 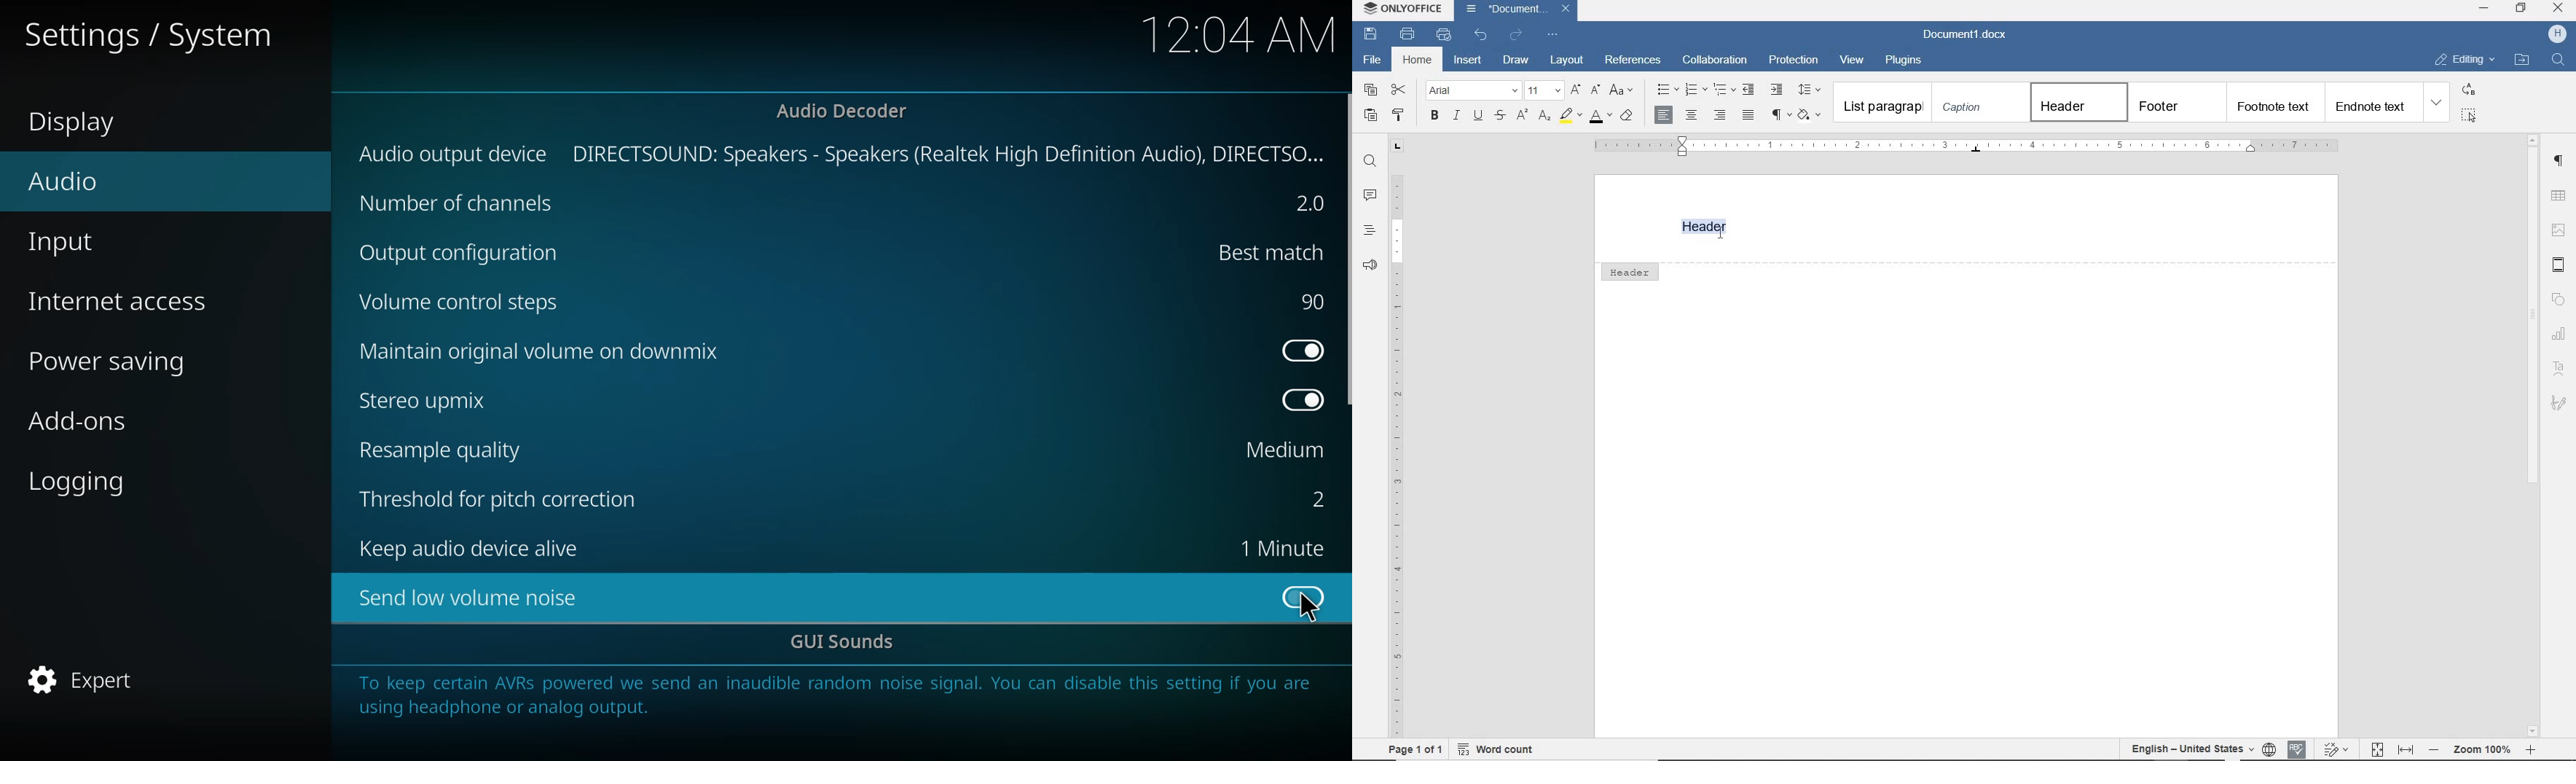 What do you see at coordinates (1978, 104) in the screenshot?
I see `No Spacing` at bounding box center [1978, 104].